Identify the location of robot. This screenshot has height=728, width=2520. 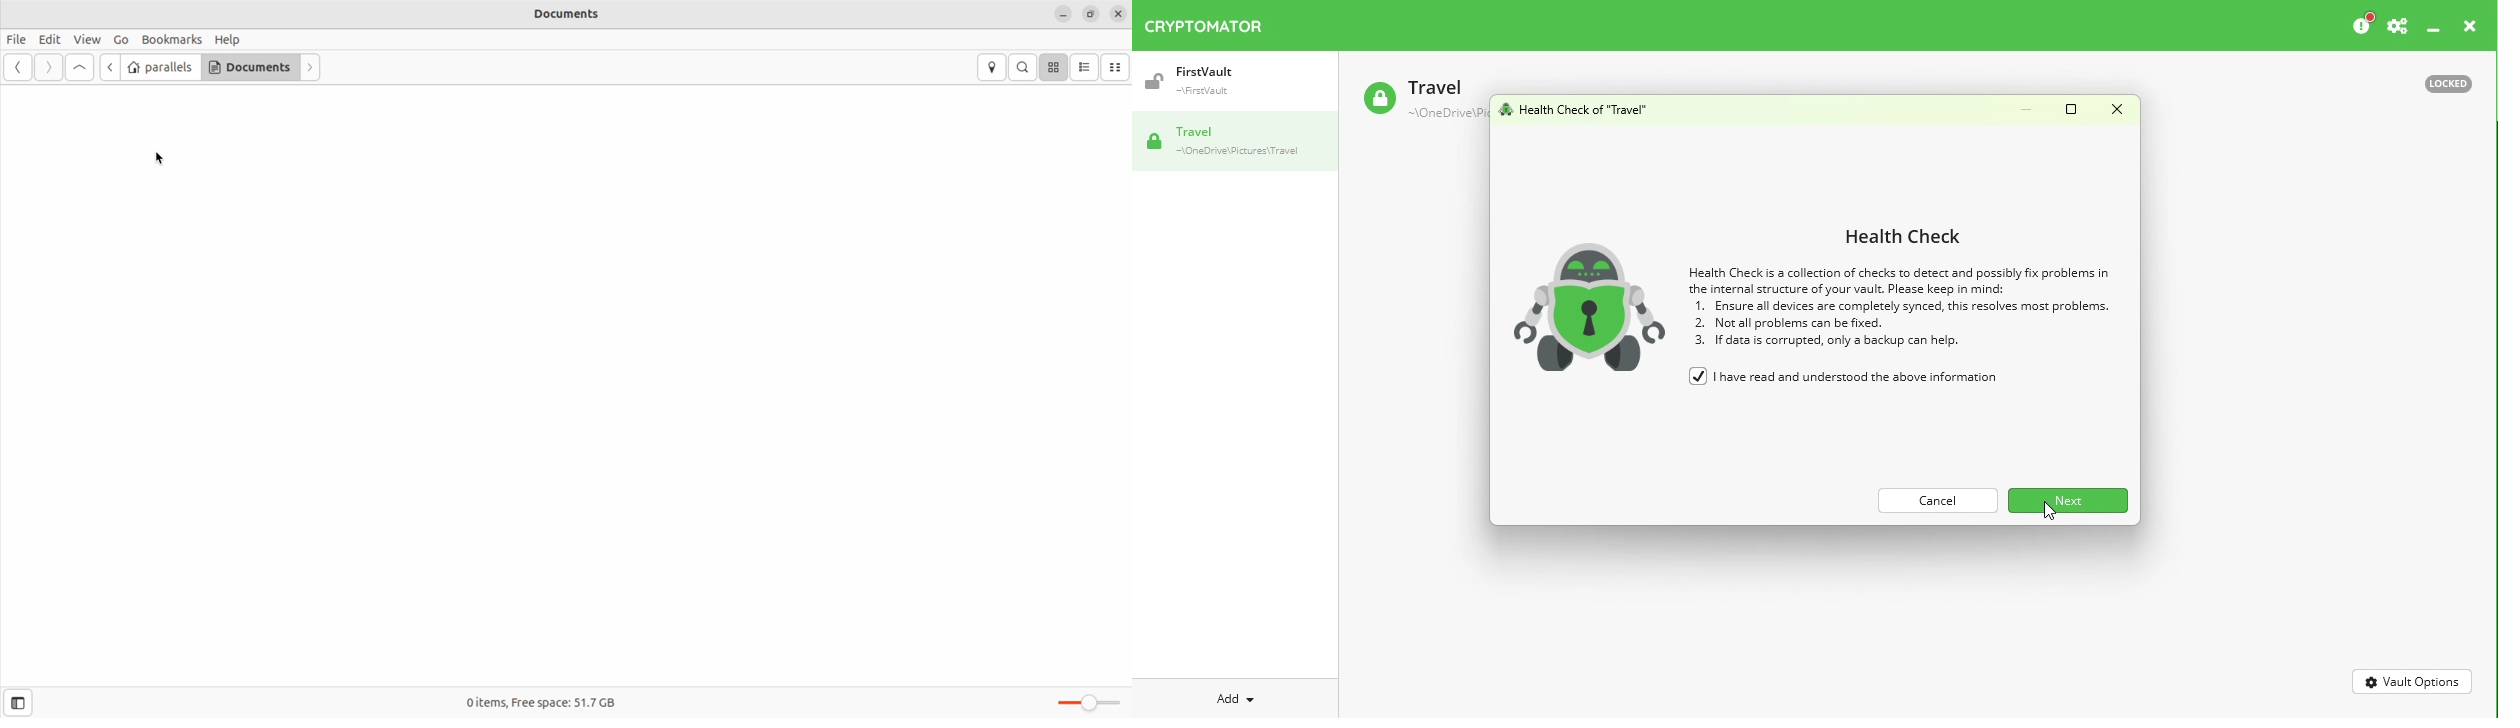
(1589, 298).